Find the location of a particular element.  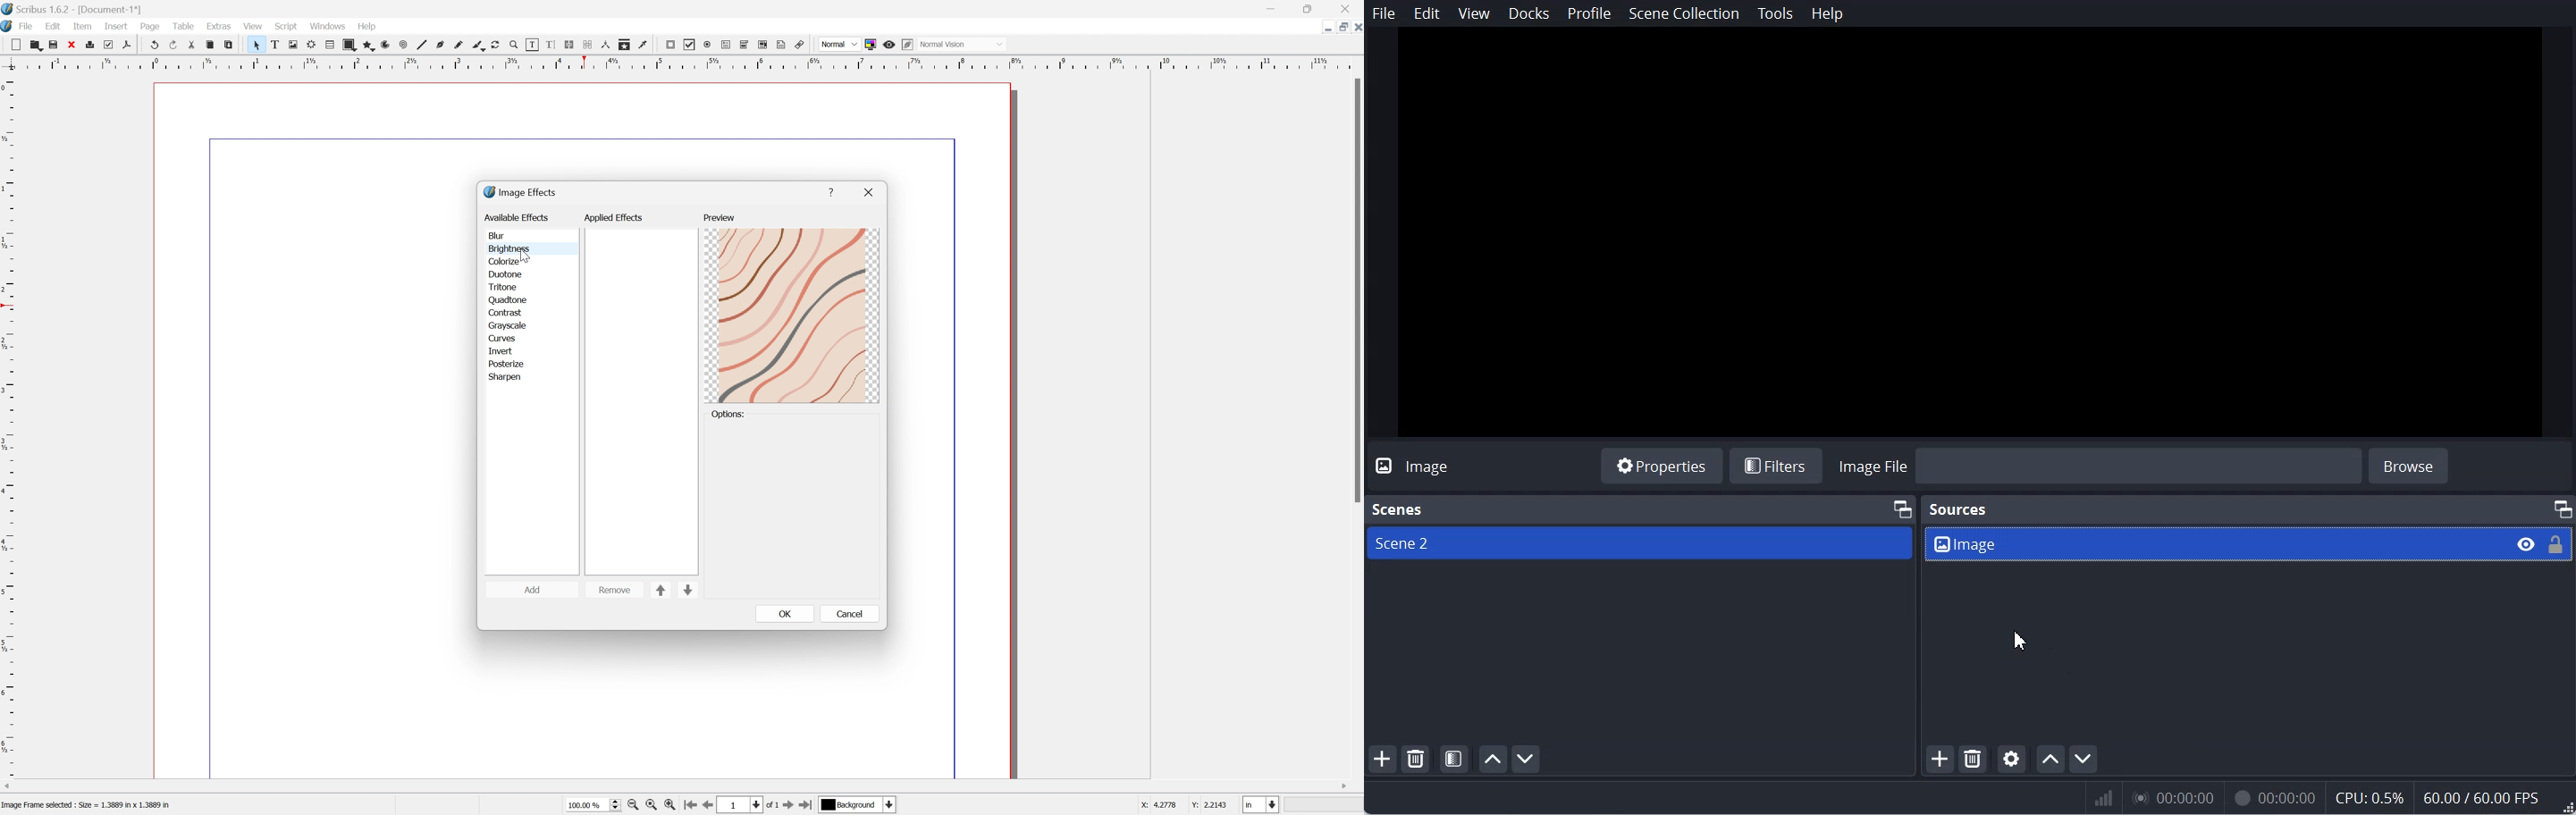

Zoom to 100% is located at coordinates (654, 806).